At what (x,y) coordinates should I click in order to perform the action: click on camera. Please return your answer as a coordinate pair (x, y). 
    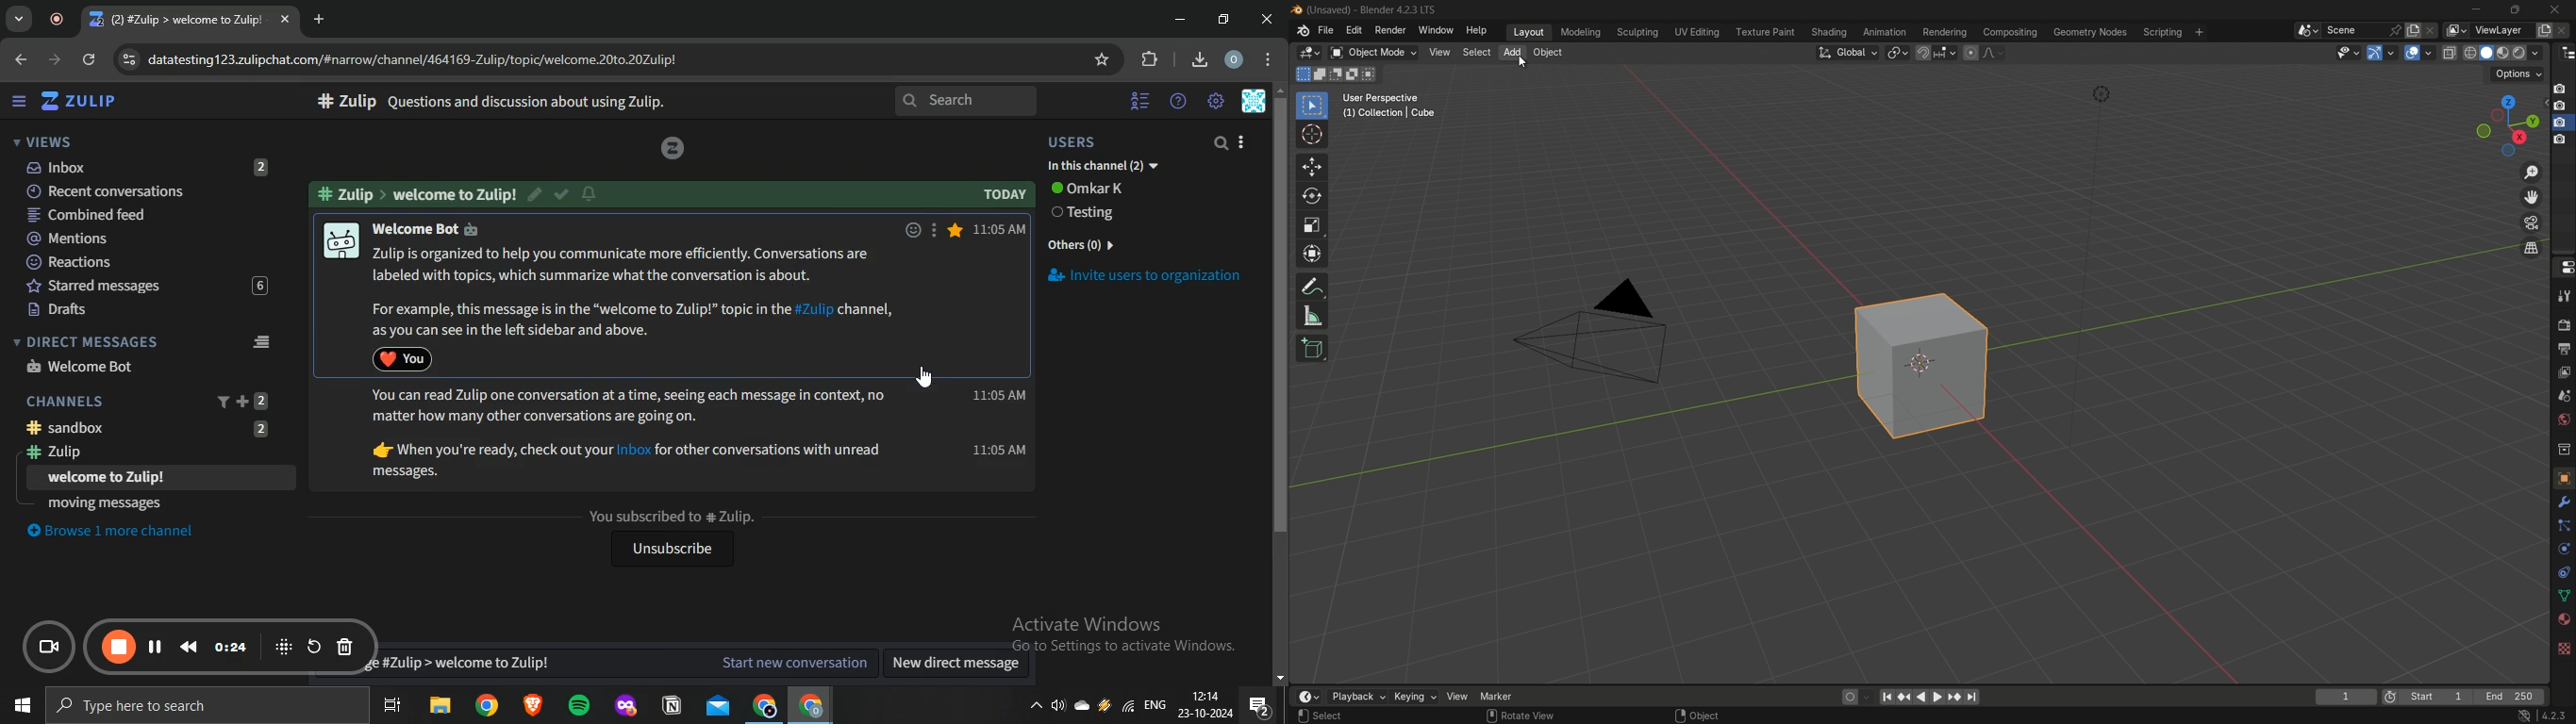
    Looking at the image, I should click on (1593, 331).